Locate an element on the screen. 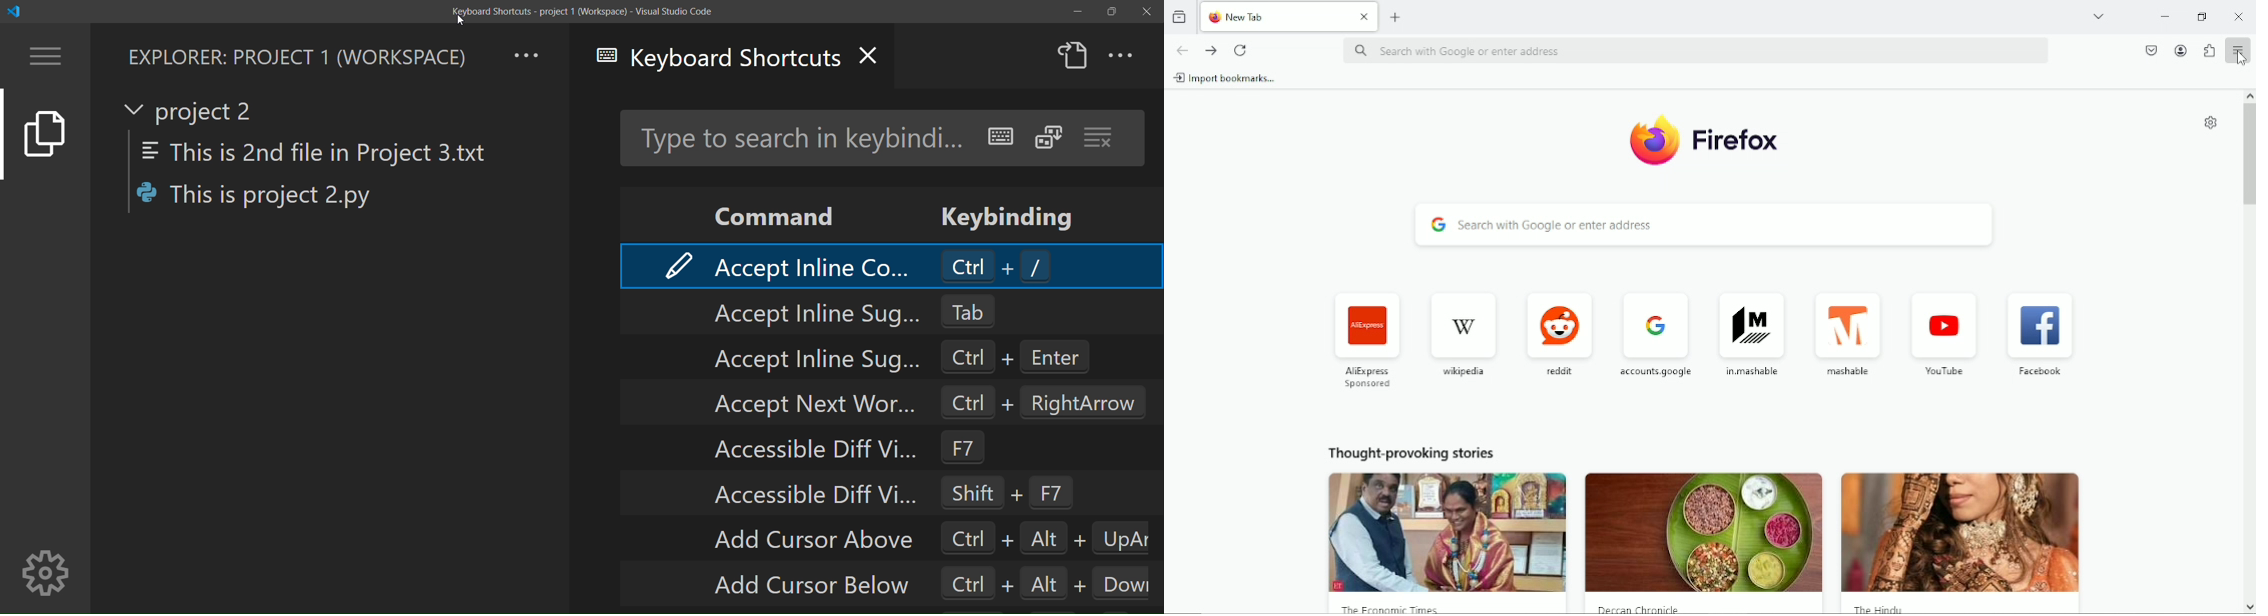  ctrl + enter is located at coordinates (1028, 358).